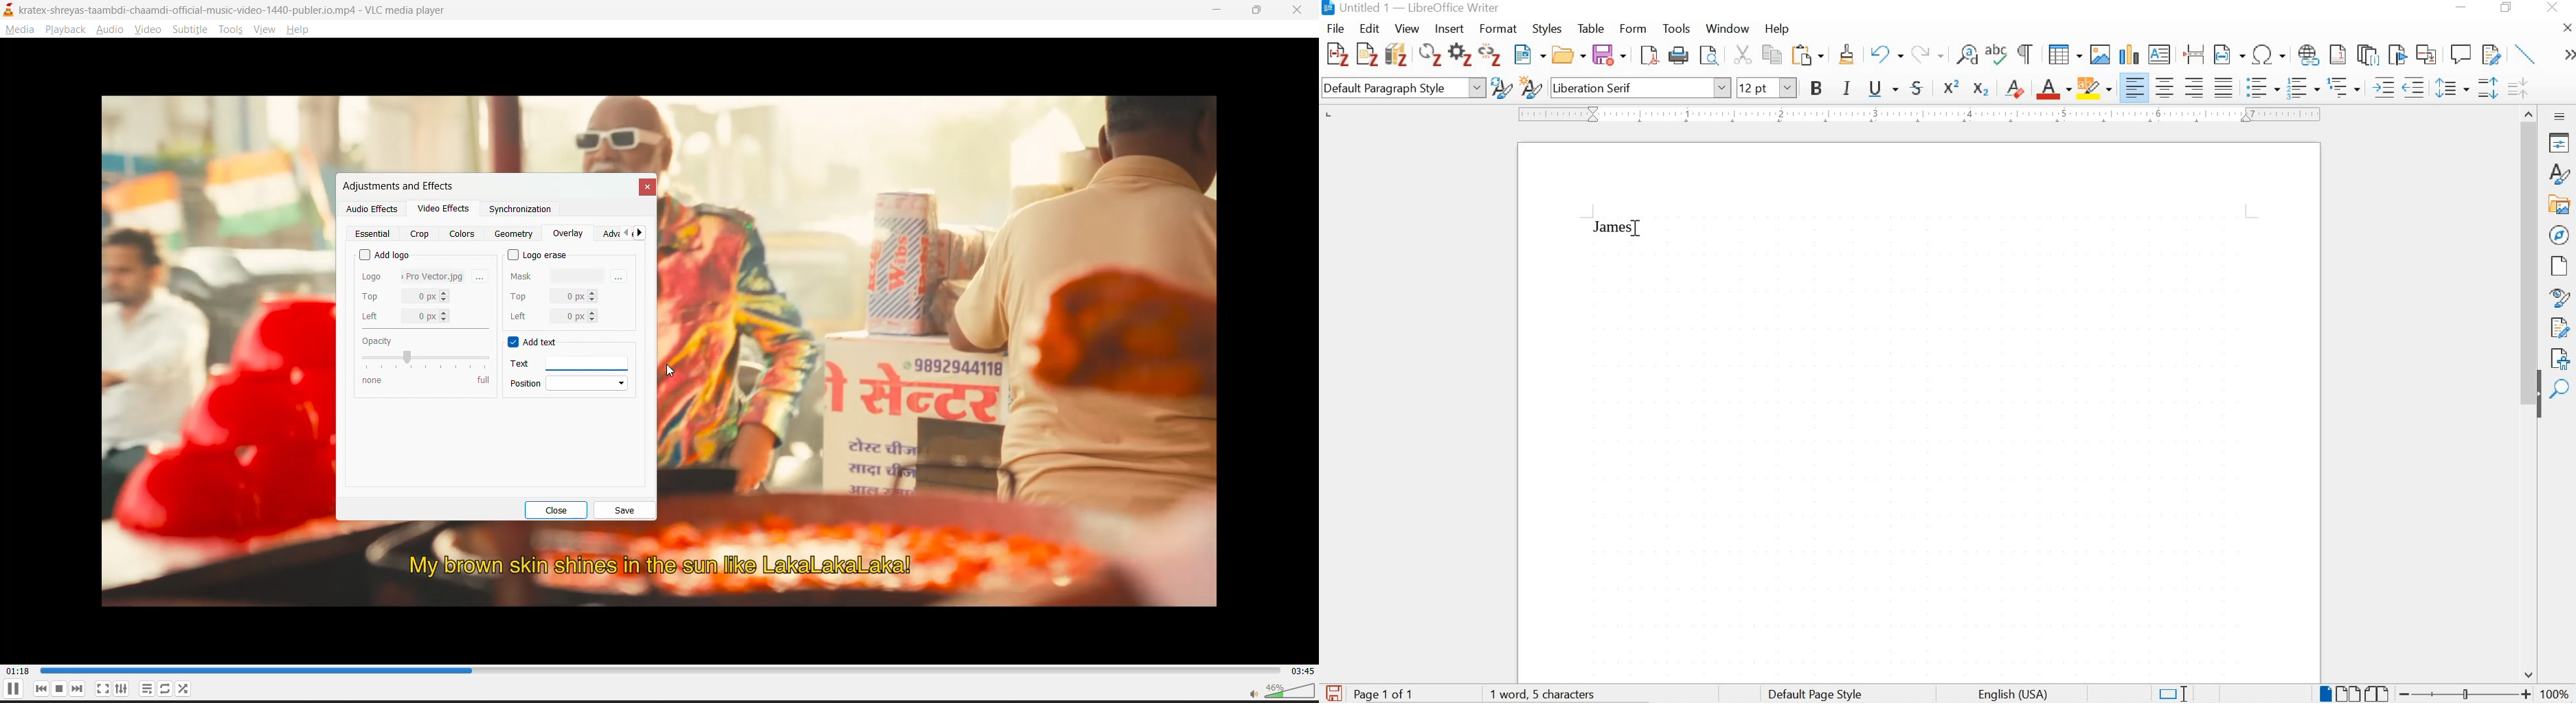  What do you see at coordinates (2554, 694) in the screenshot?
I see `zoom factor-100%` at bounding box center [2554, 694].